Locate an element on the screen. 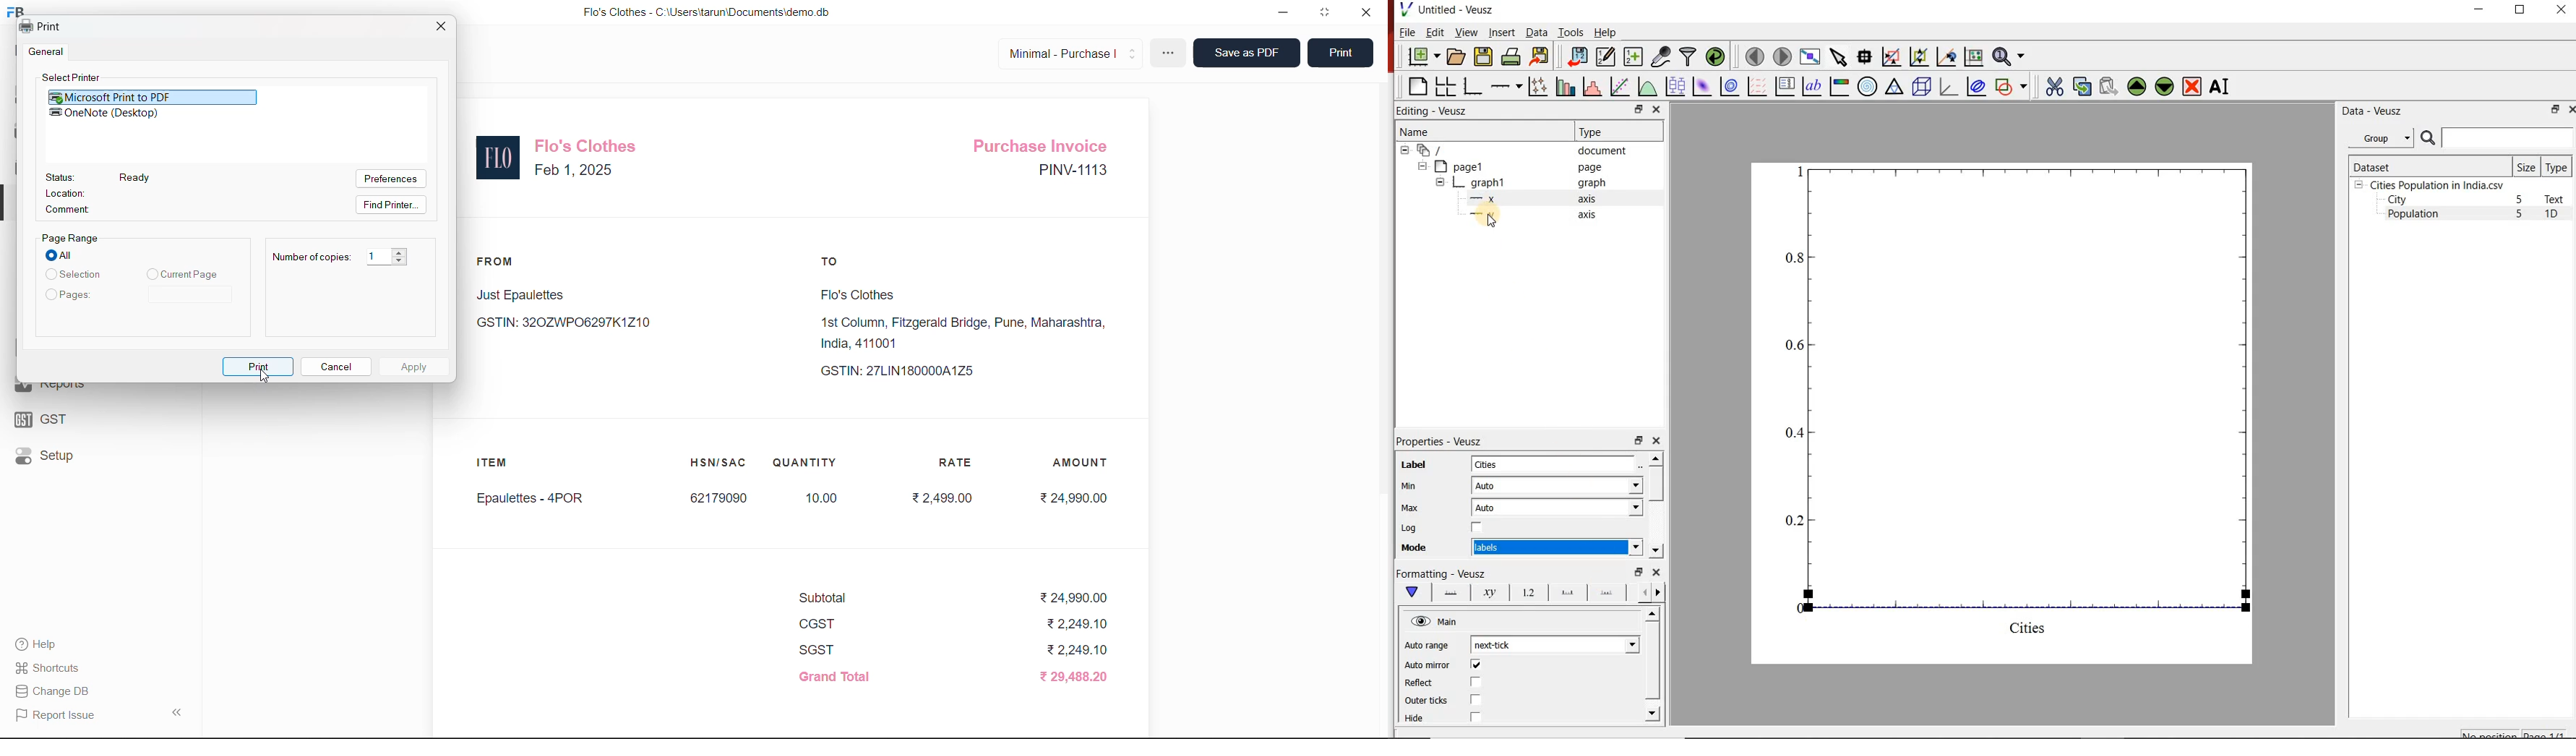  capture remote data is located at coordinates (1659, 57).